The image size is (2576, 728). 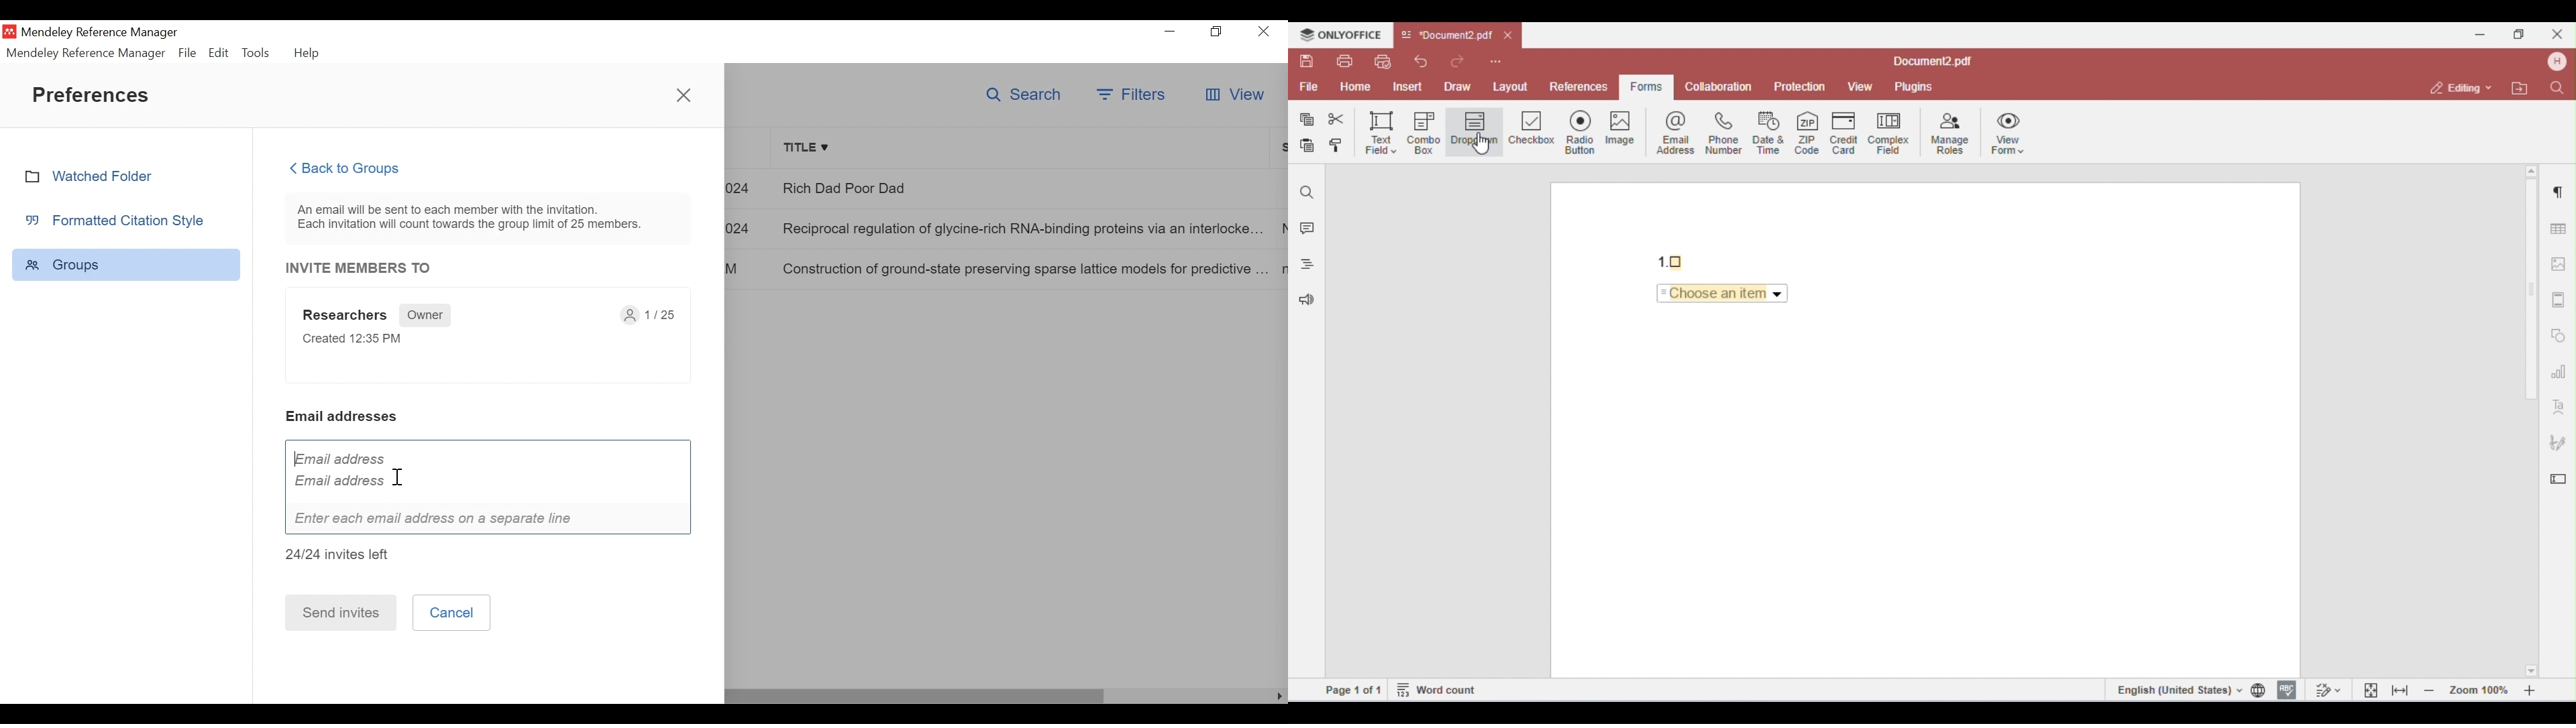 What do you see at coordinates (1265, 31) in the screenshot?
I see `Close` at bounding box center [1265, 31].